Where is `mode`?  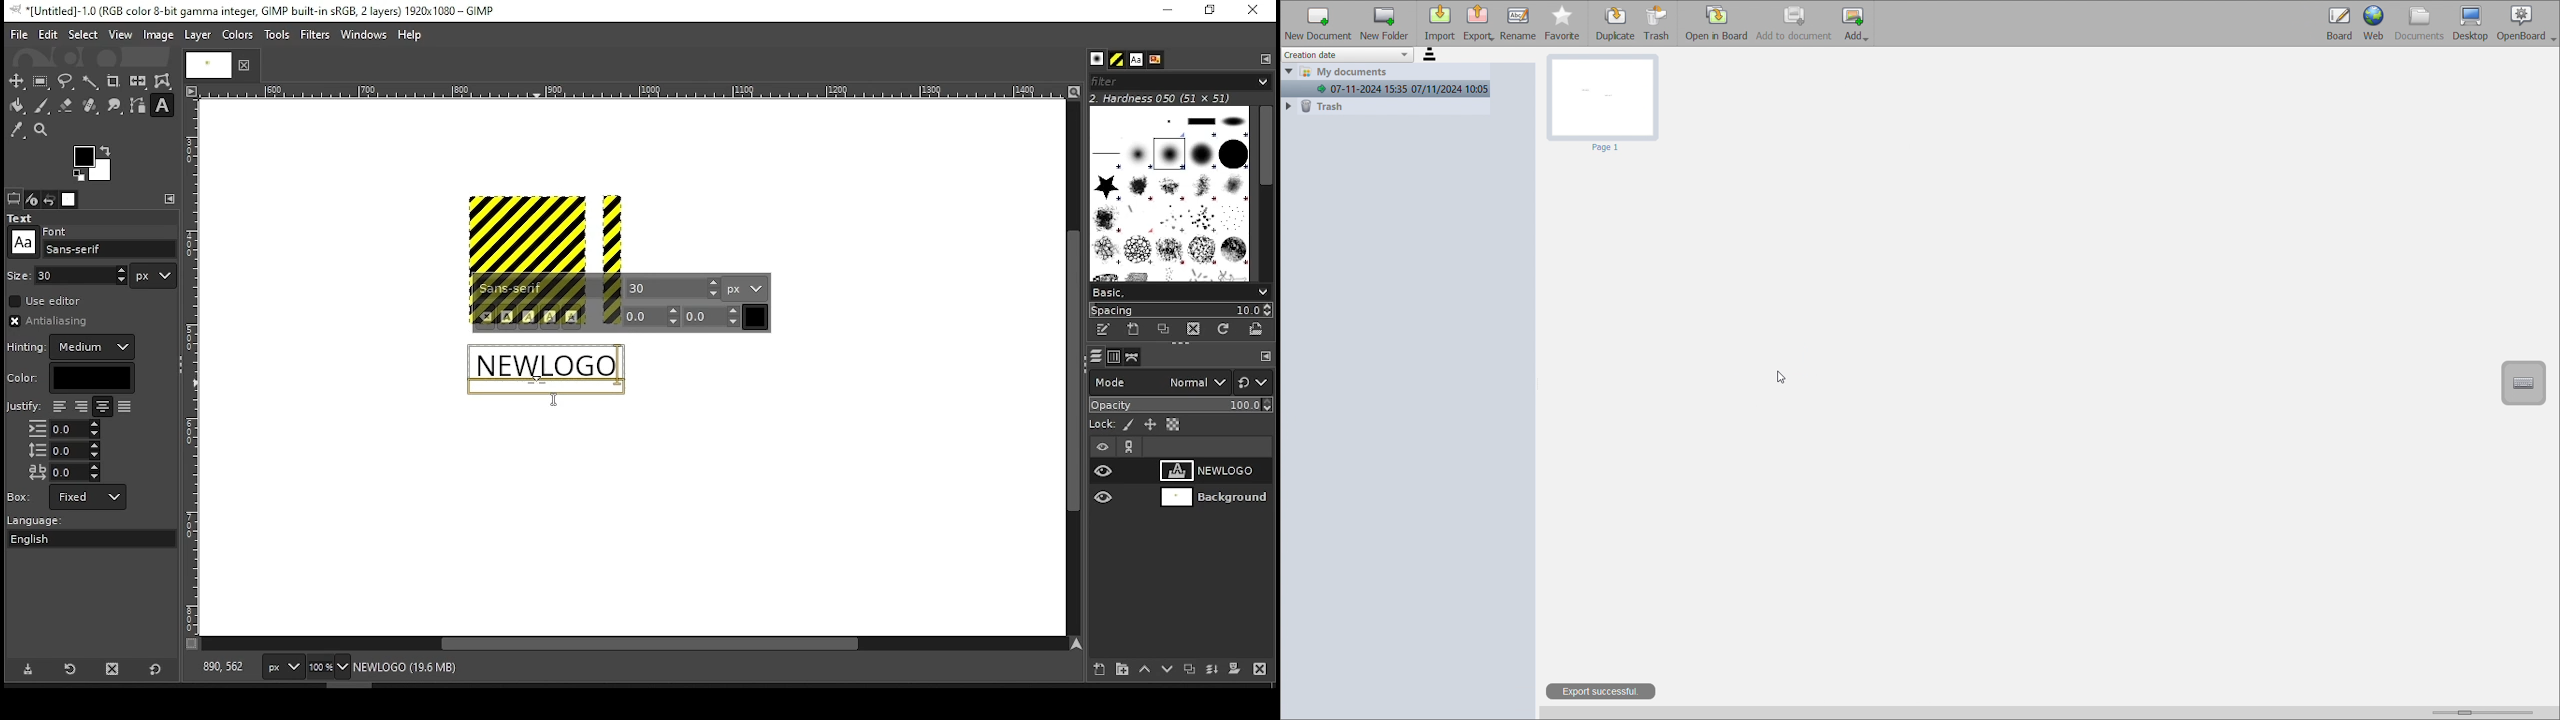 mode is located at coordinates (1159, 384).